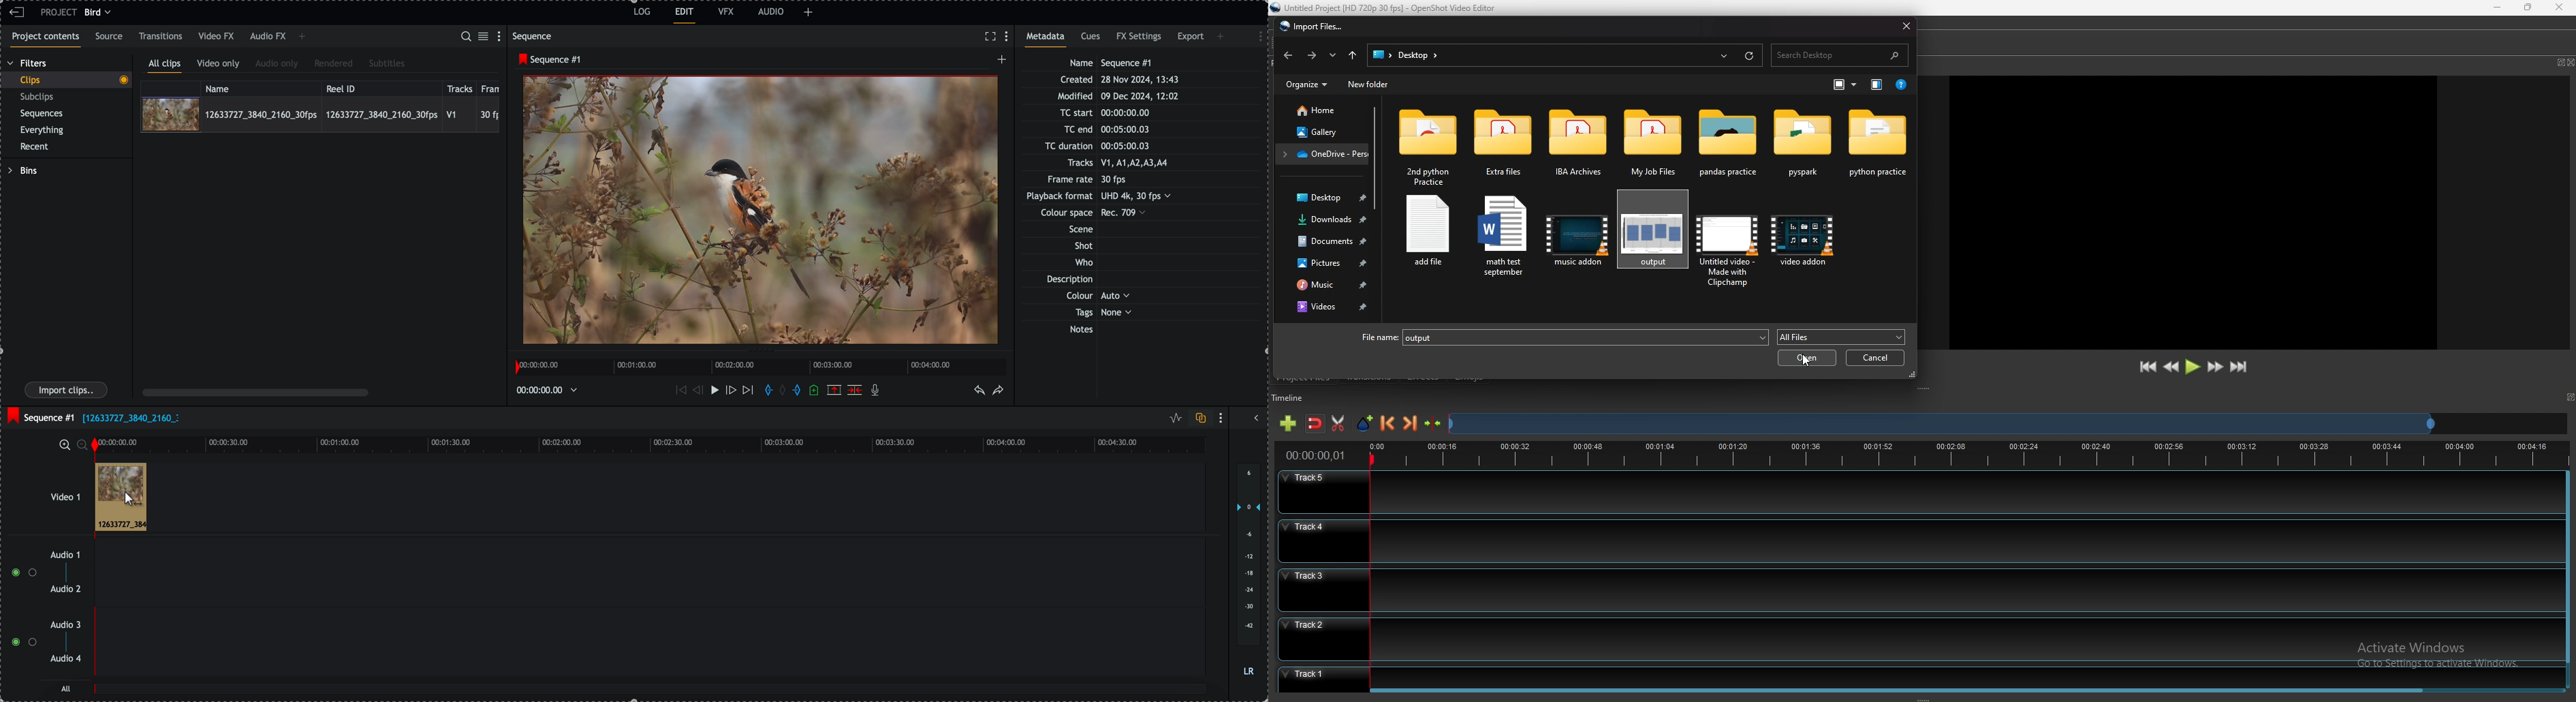 The image size is (2576, 728). What do you see at coordinates (1256, 35) in the screenshot?
I see `show settings menu` at bounding box center [1256, 35].